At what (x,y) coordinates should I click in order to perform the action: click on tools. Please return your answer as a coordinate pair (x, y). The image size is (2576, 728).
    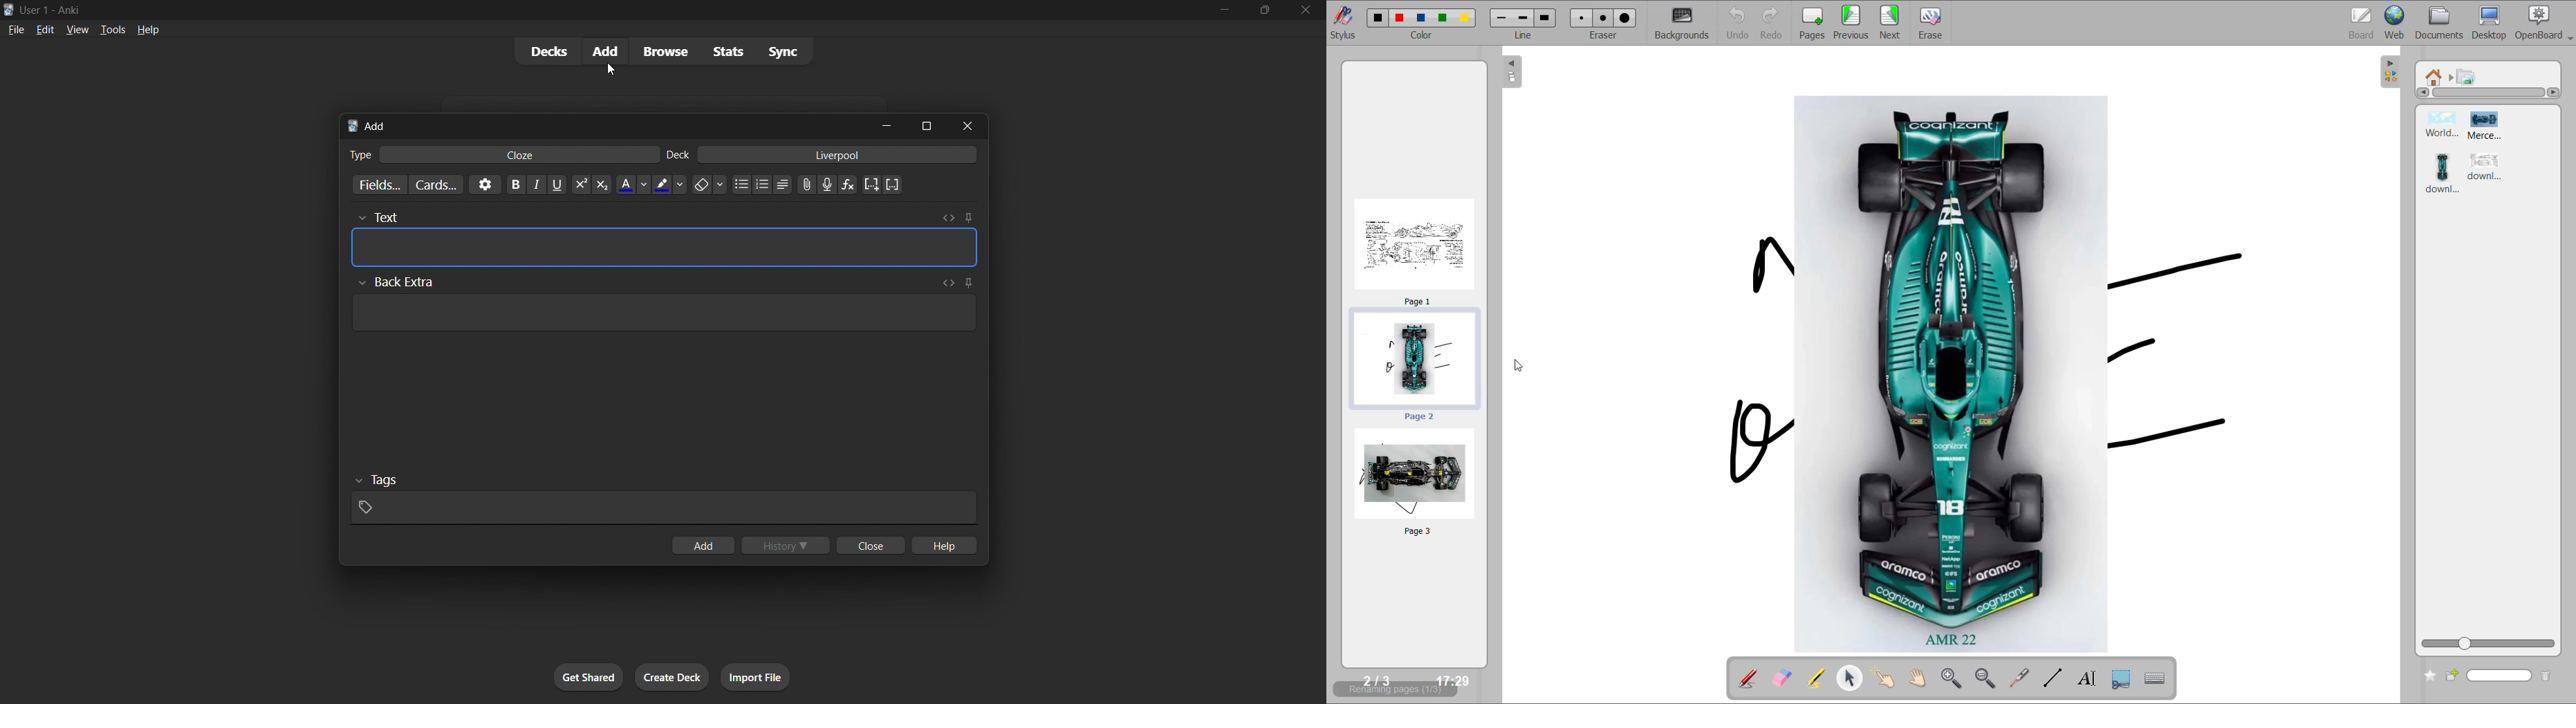
    Looking at the image, I should click on (111, 30).